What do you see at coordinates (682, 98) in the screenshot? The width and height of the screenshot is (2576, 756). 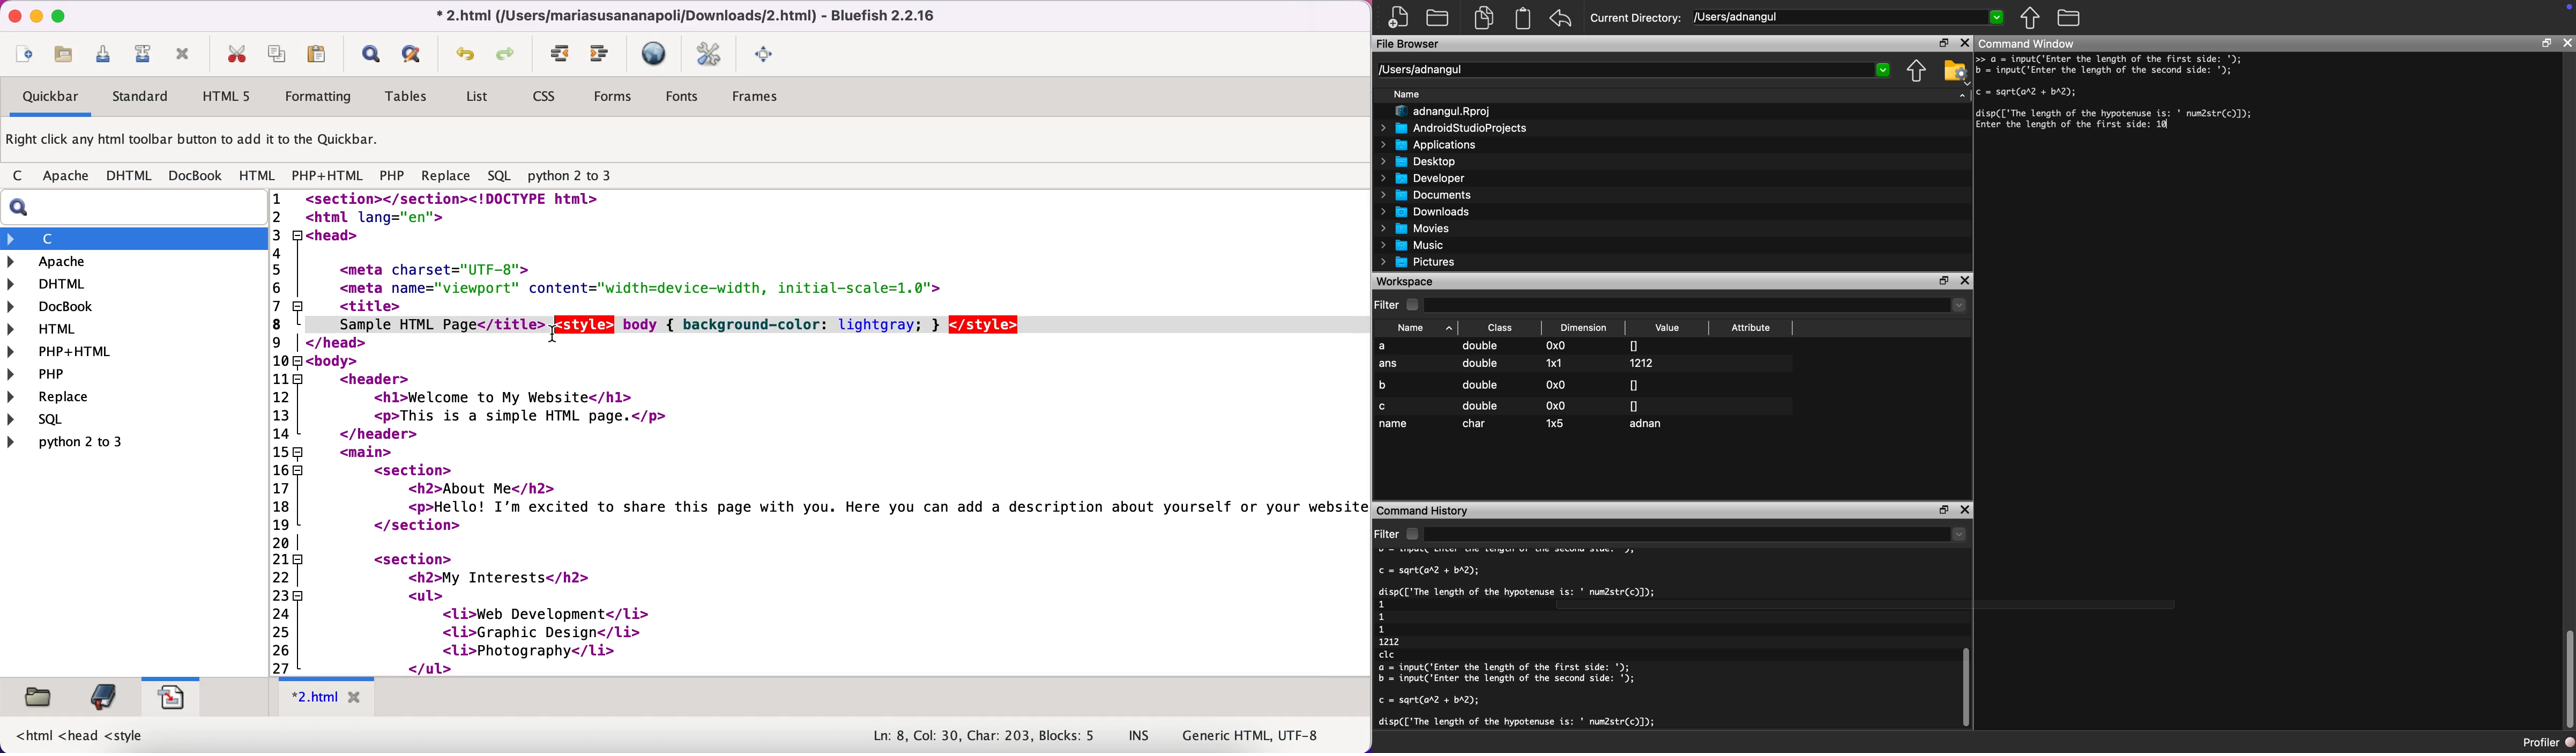 I see `fonts` at bounding box center [682, 98].